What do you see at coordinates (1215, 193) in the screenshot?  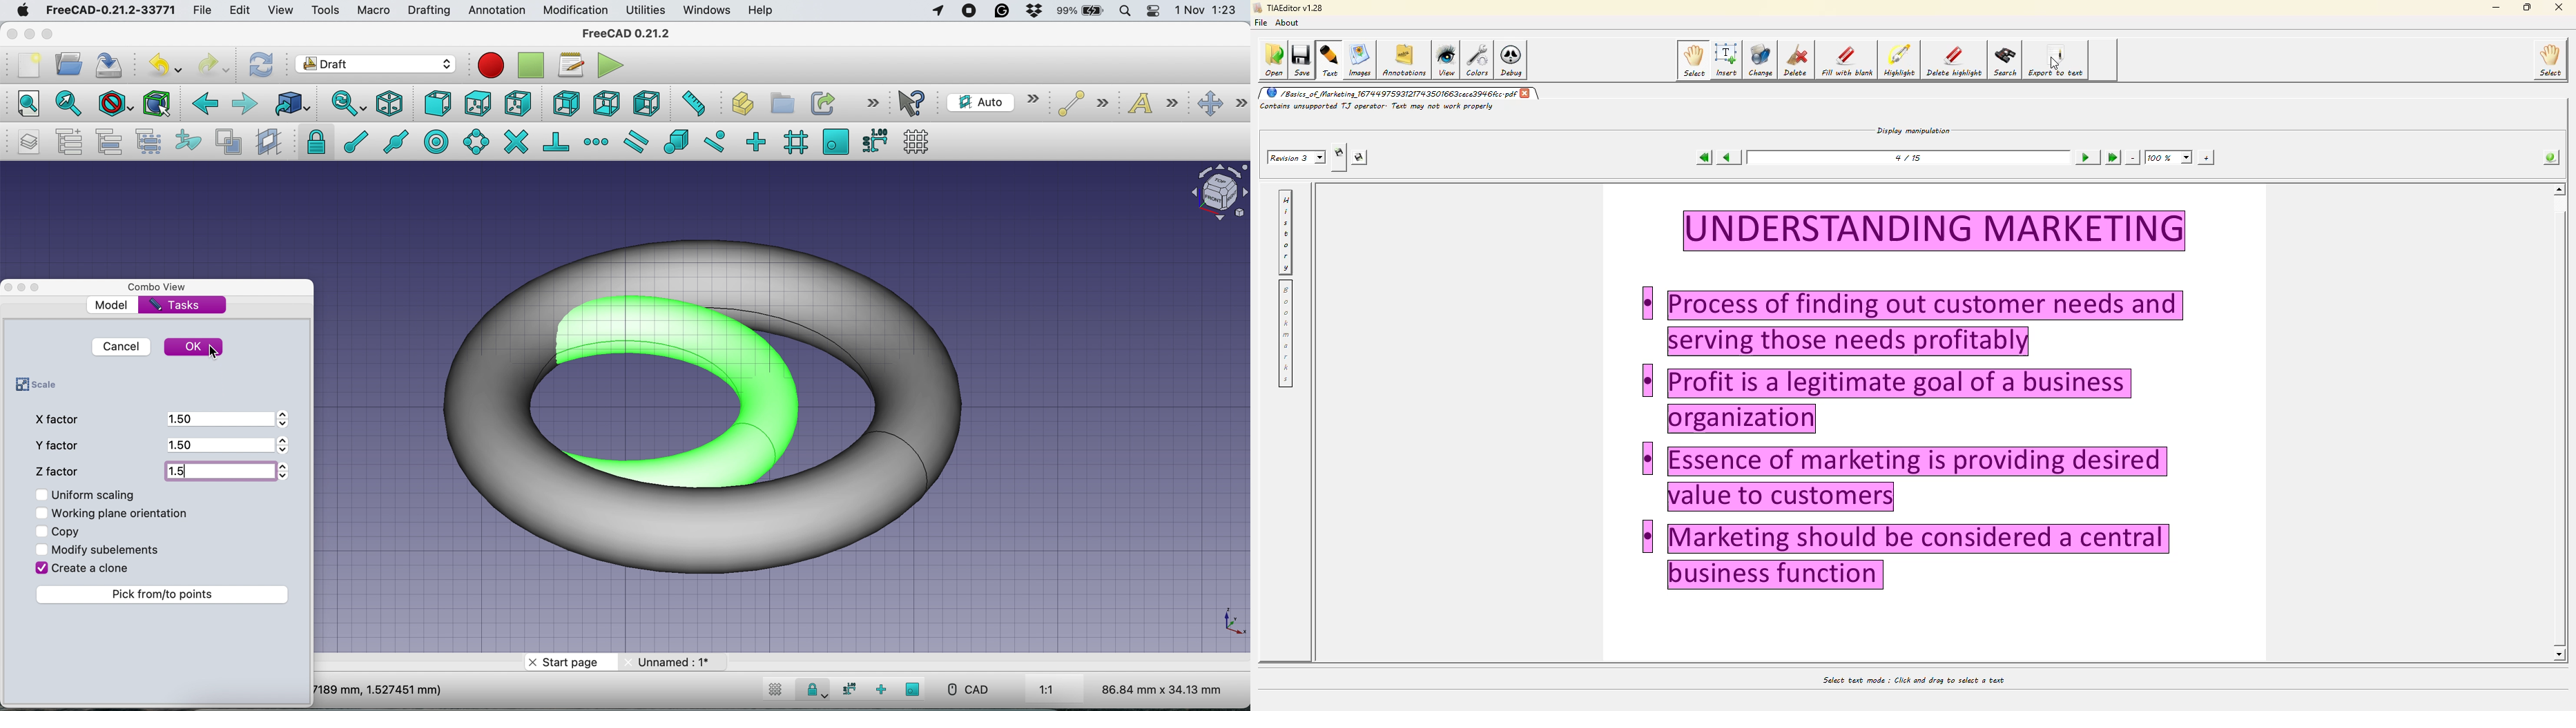 I see `Navigation Cube` at bounding box center [1215, 193].